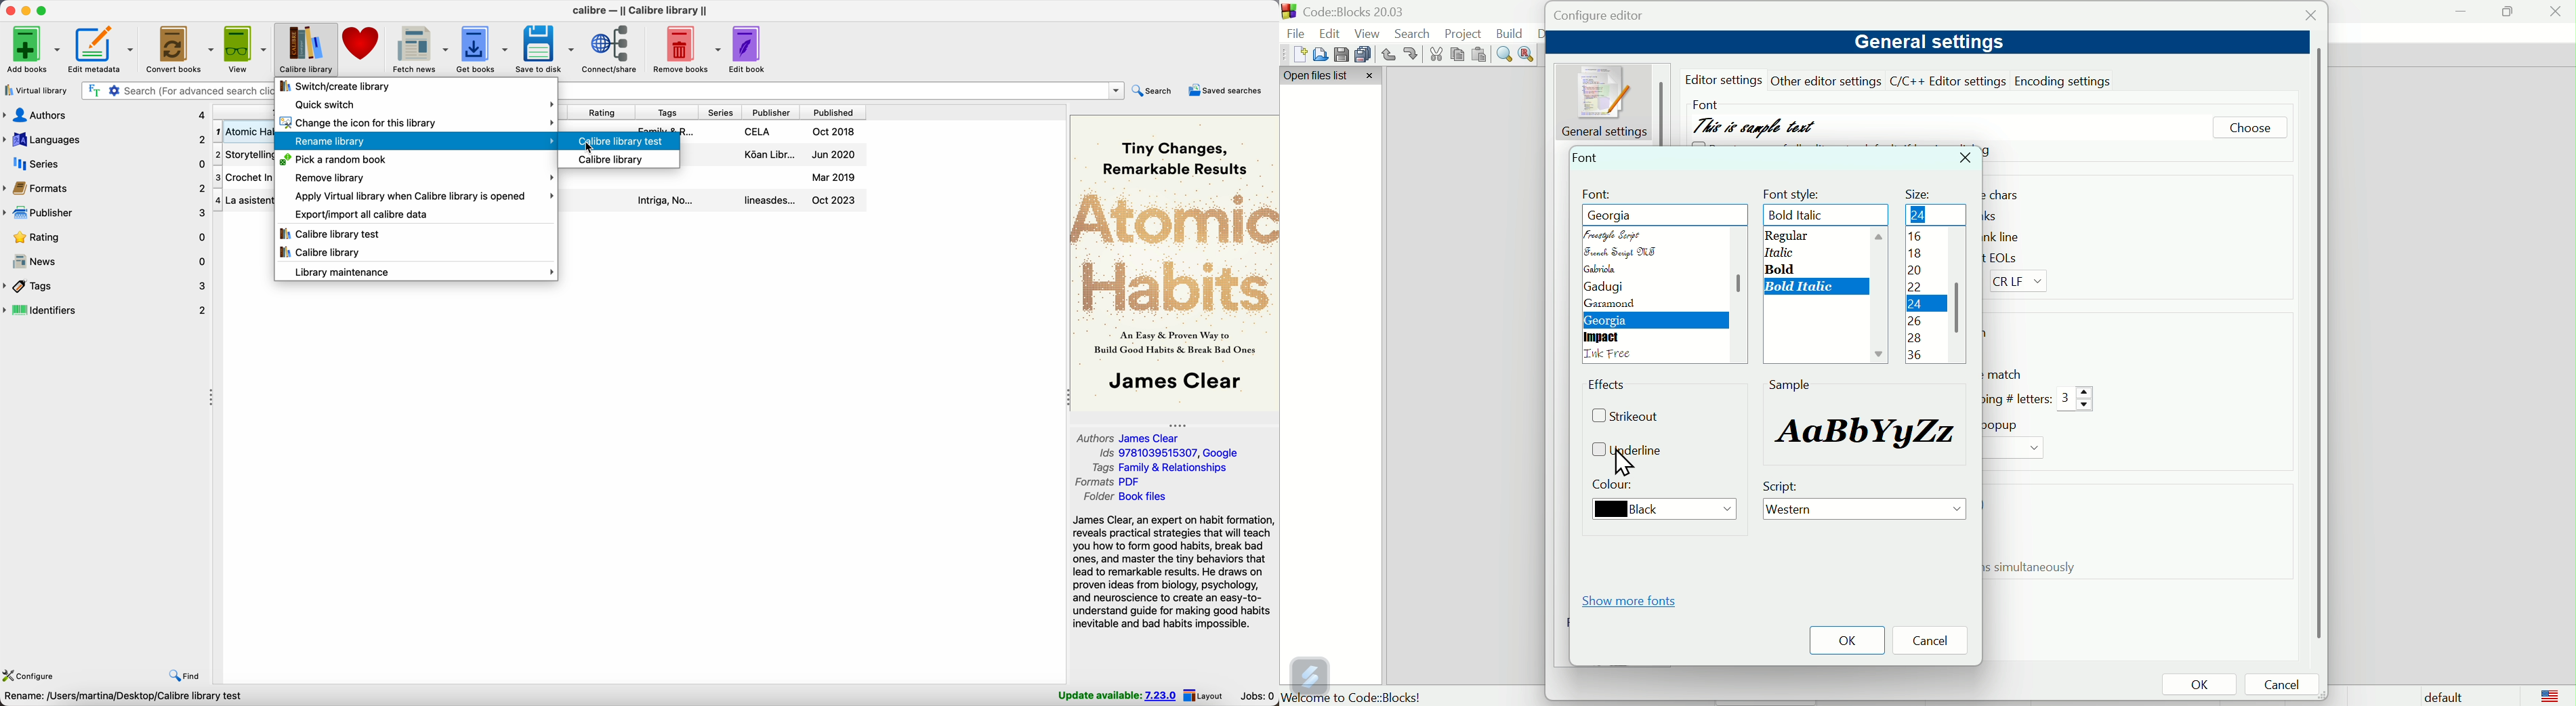 The width and height of the screenshot is (2576, 728). I want to click on chairs, so click(2009, 195).